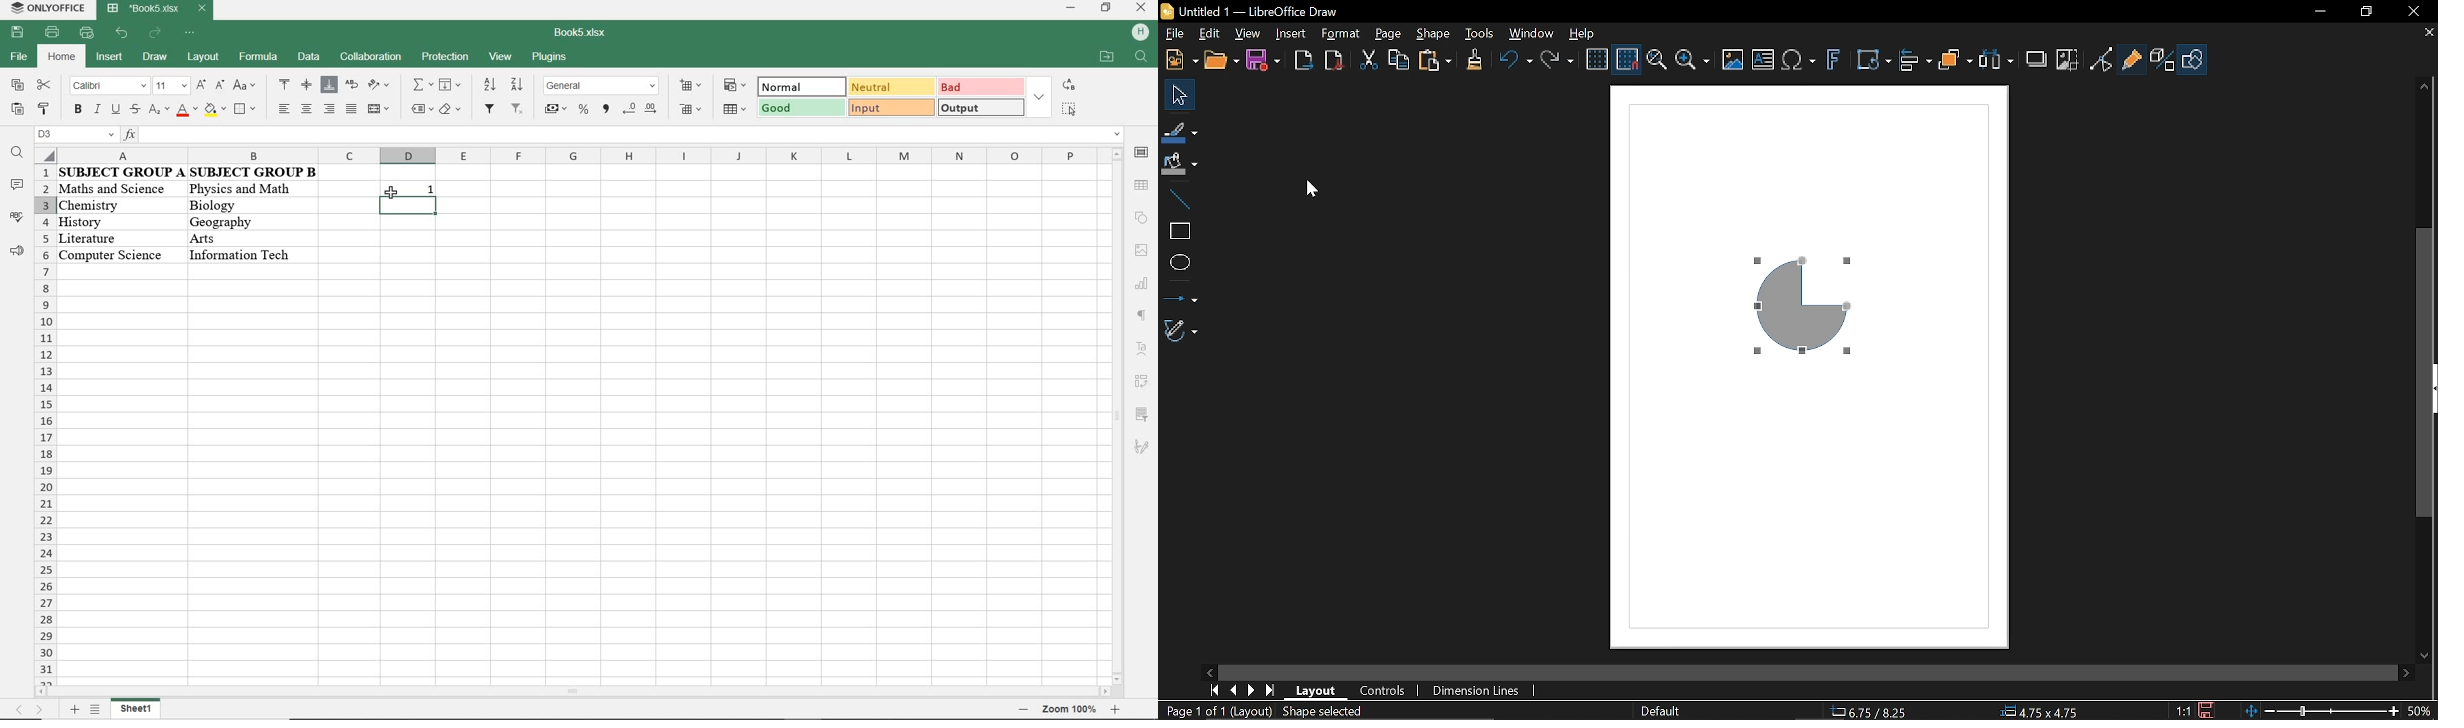  Describe the element at coordinates (1514, 62) in the screenshot. I see `Undo` at that location.